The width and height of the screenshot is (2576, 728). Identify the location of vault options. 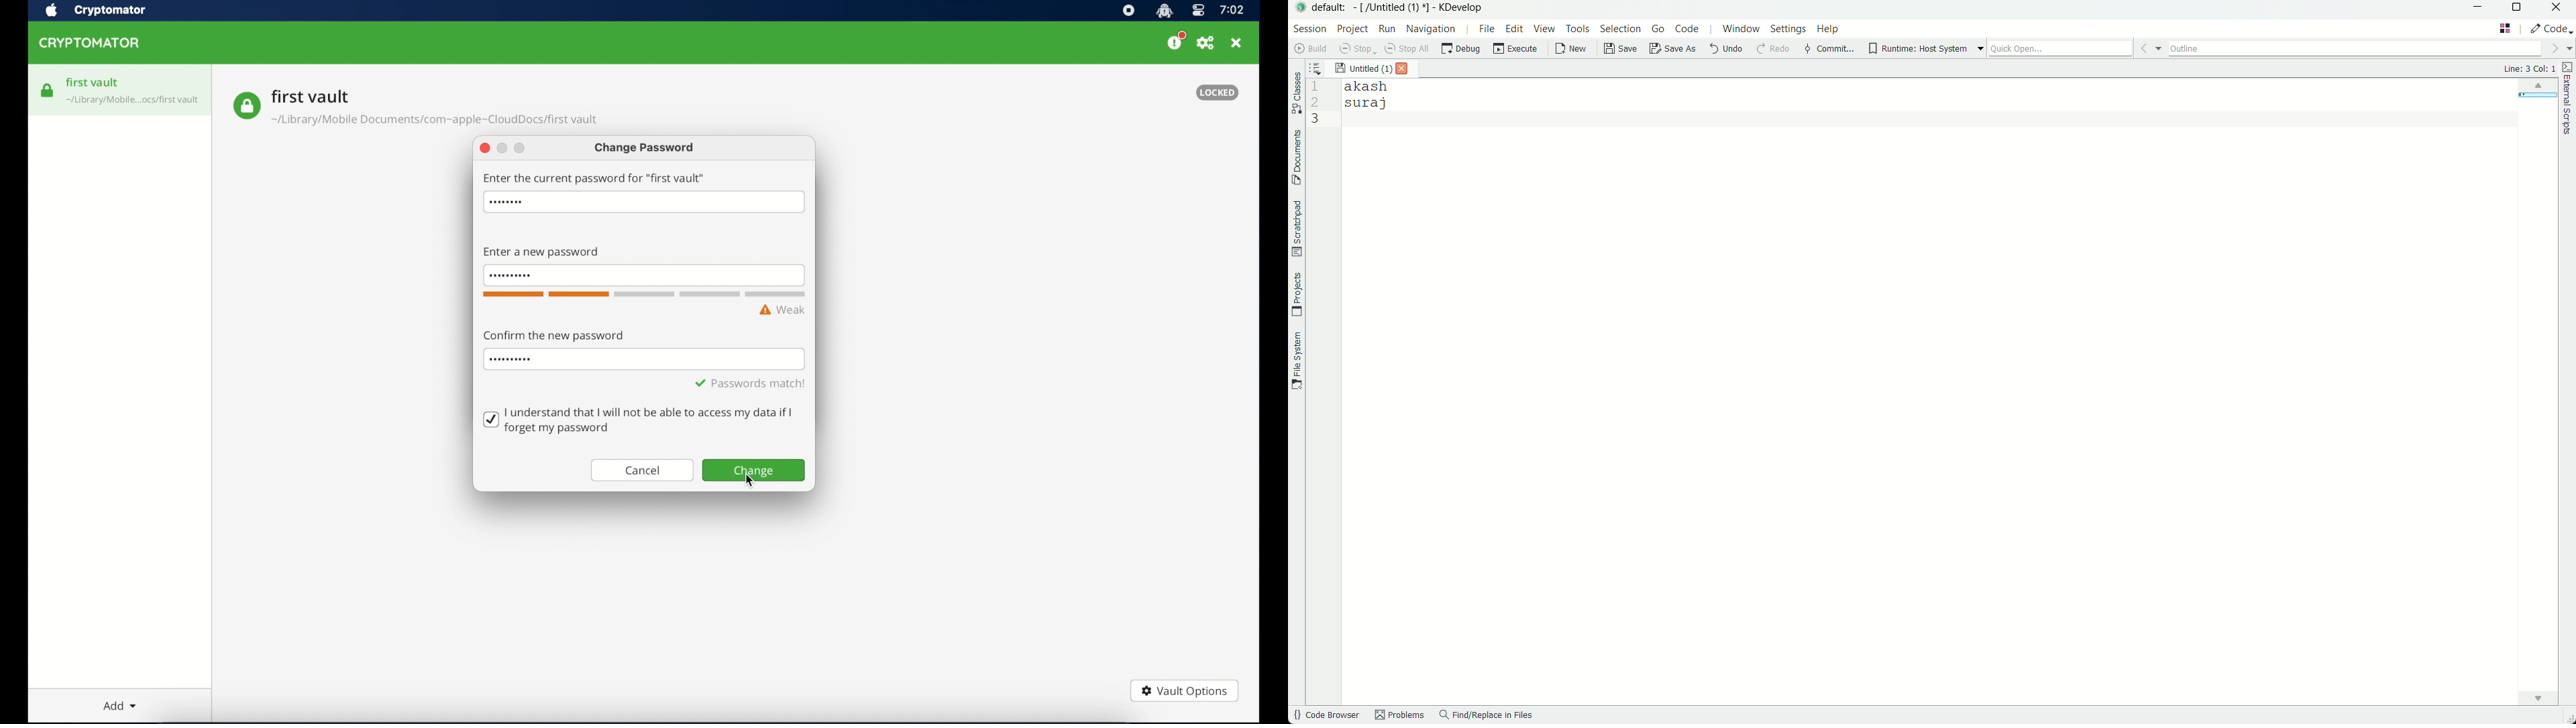
(1184, 692).